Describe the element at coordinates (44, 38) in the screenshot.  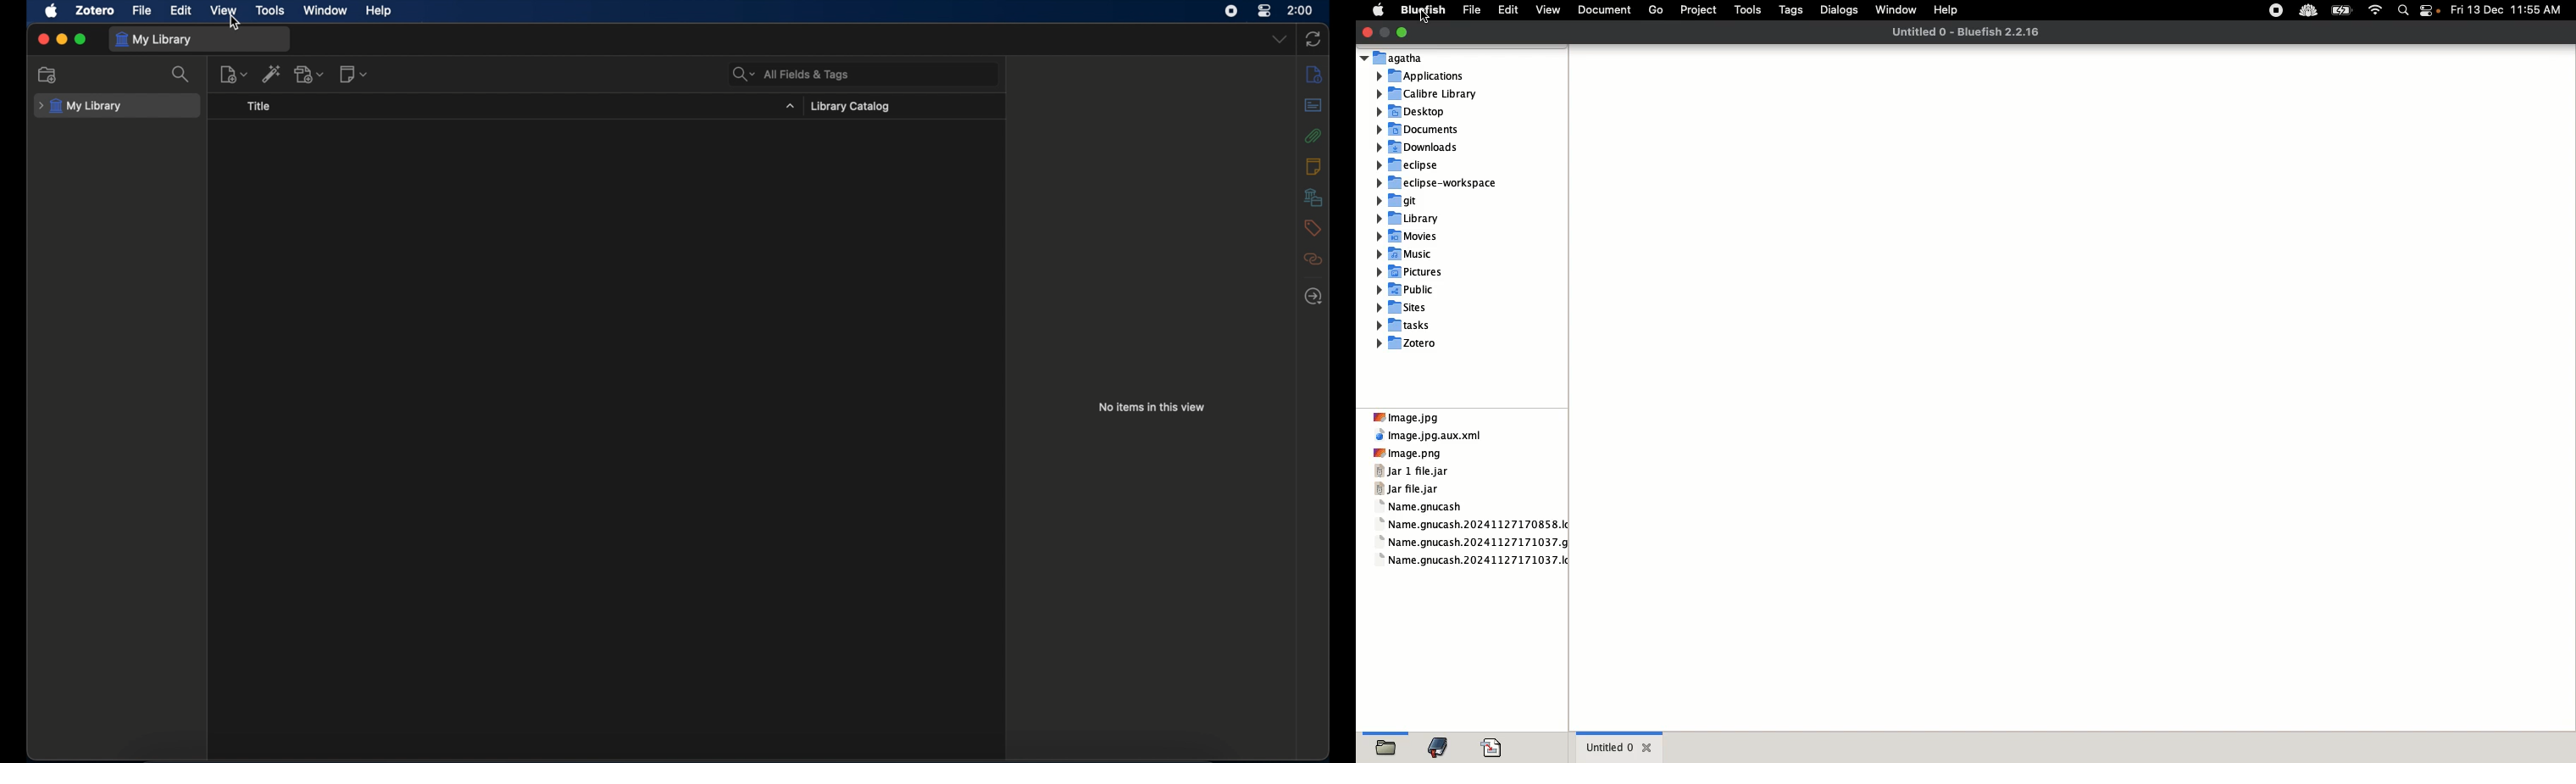
I see `close` at that location.